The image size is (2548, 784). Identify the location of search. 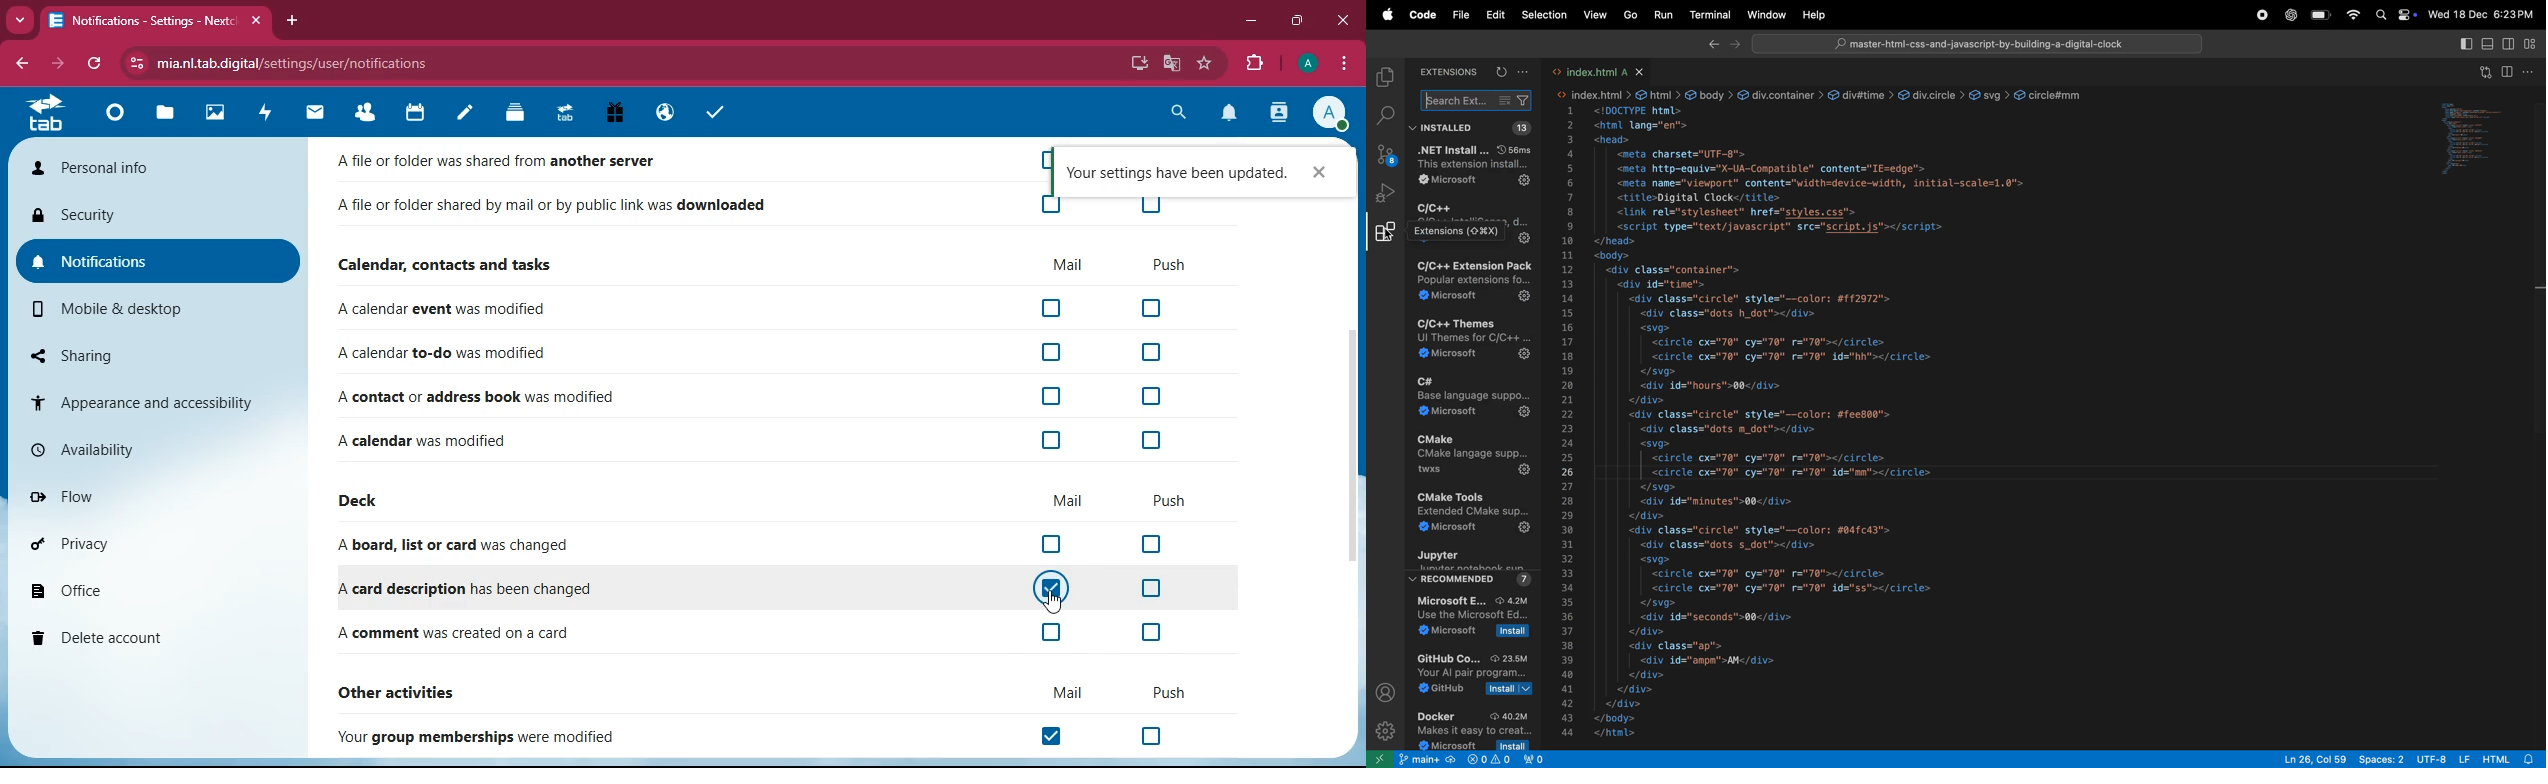
(1174, 113).